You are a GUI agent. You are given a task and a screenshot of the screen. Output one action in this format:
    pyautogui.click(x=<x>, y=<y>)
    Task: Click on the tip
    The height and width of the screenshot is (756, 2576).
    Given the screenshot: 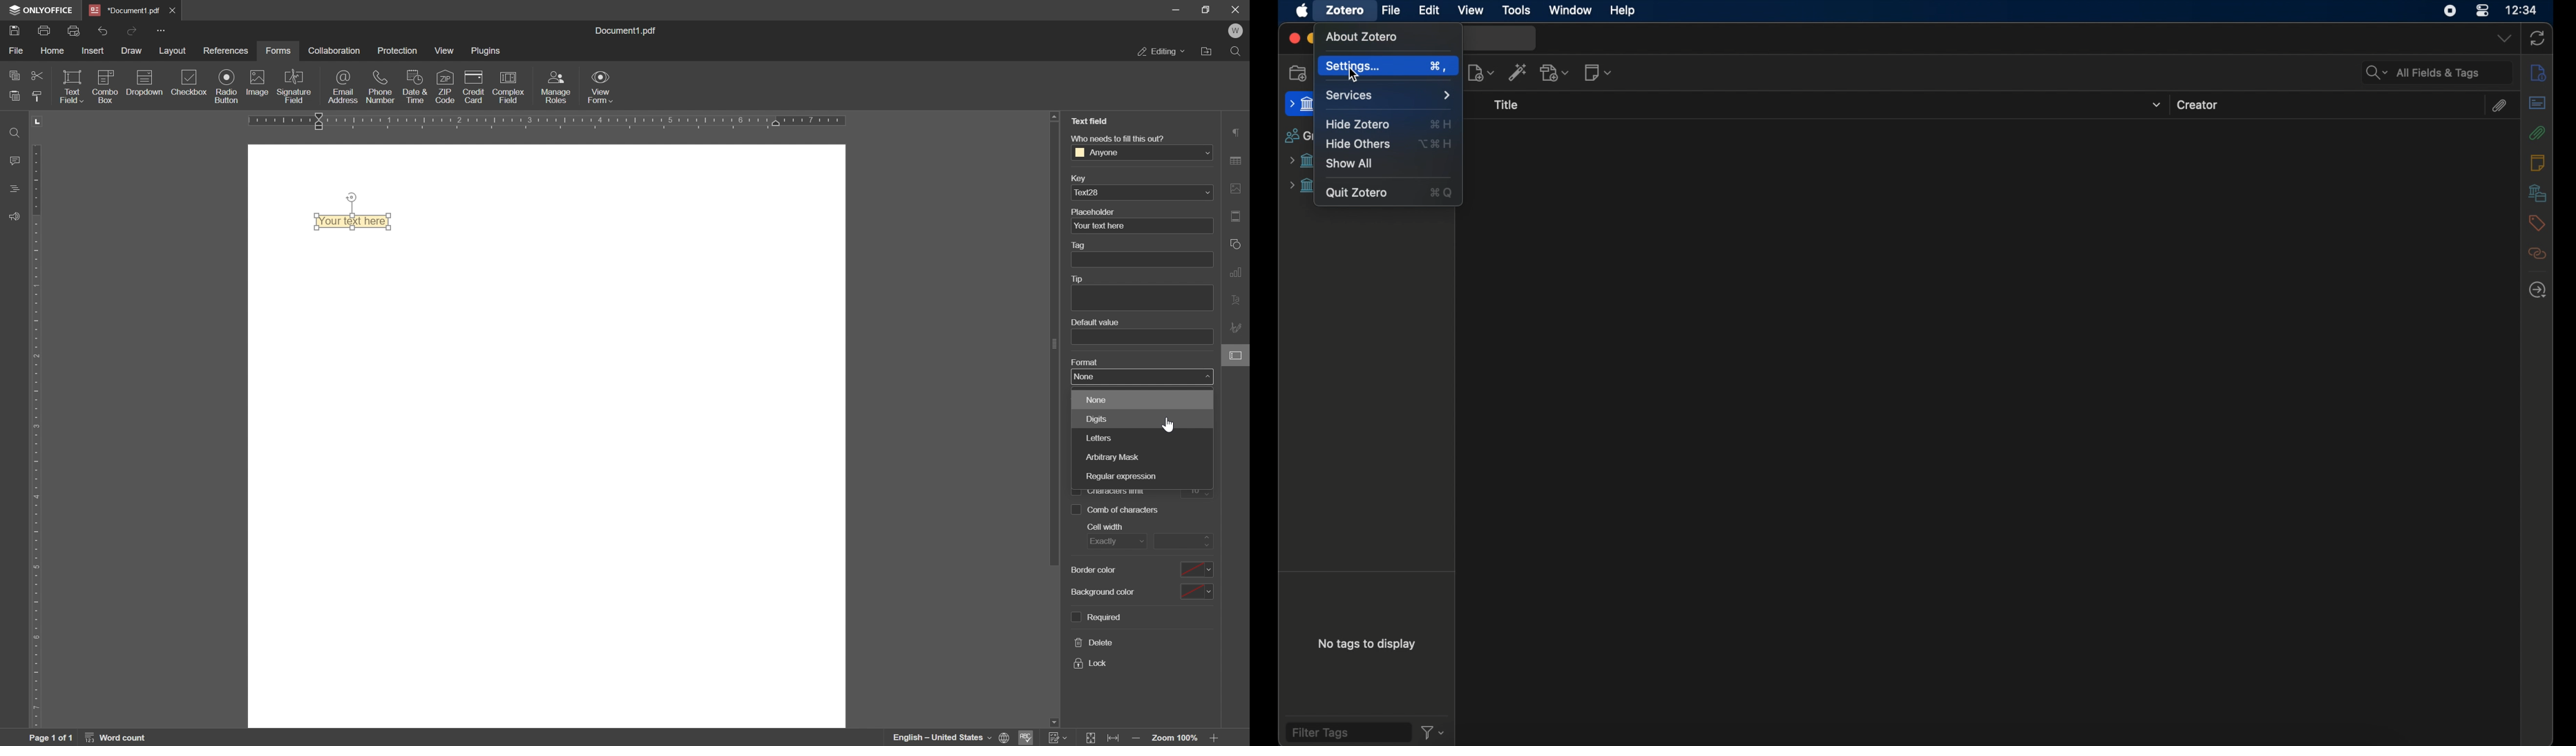 What is the action you would take?
    pyautogui.click(x=1079, y=279)
    